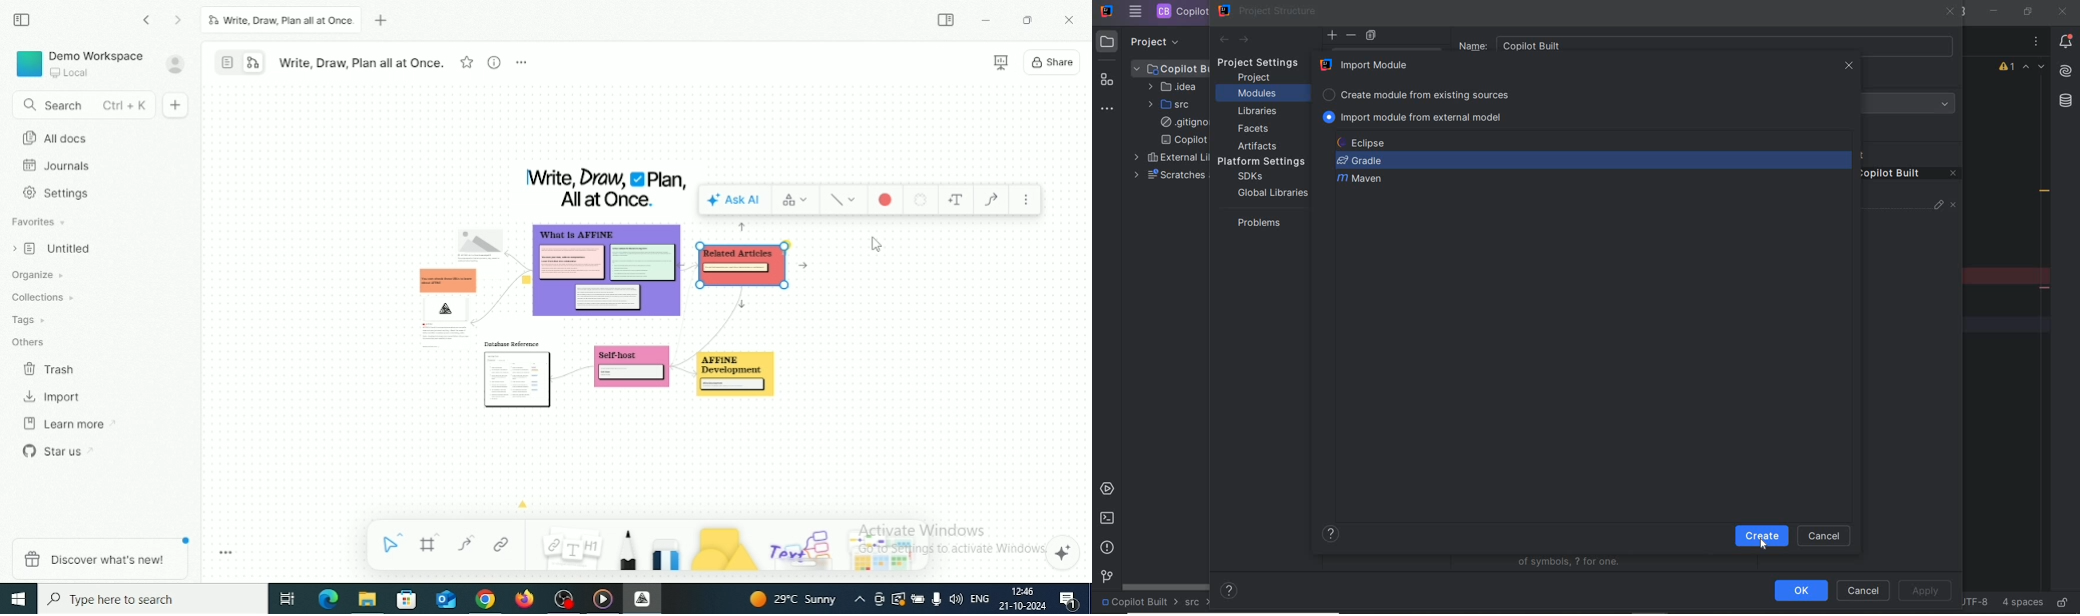  What do you see at coordinates (55, 397) in the screenshot?
I see `Import` at bounding box center [55, 397].